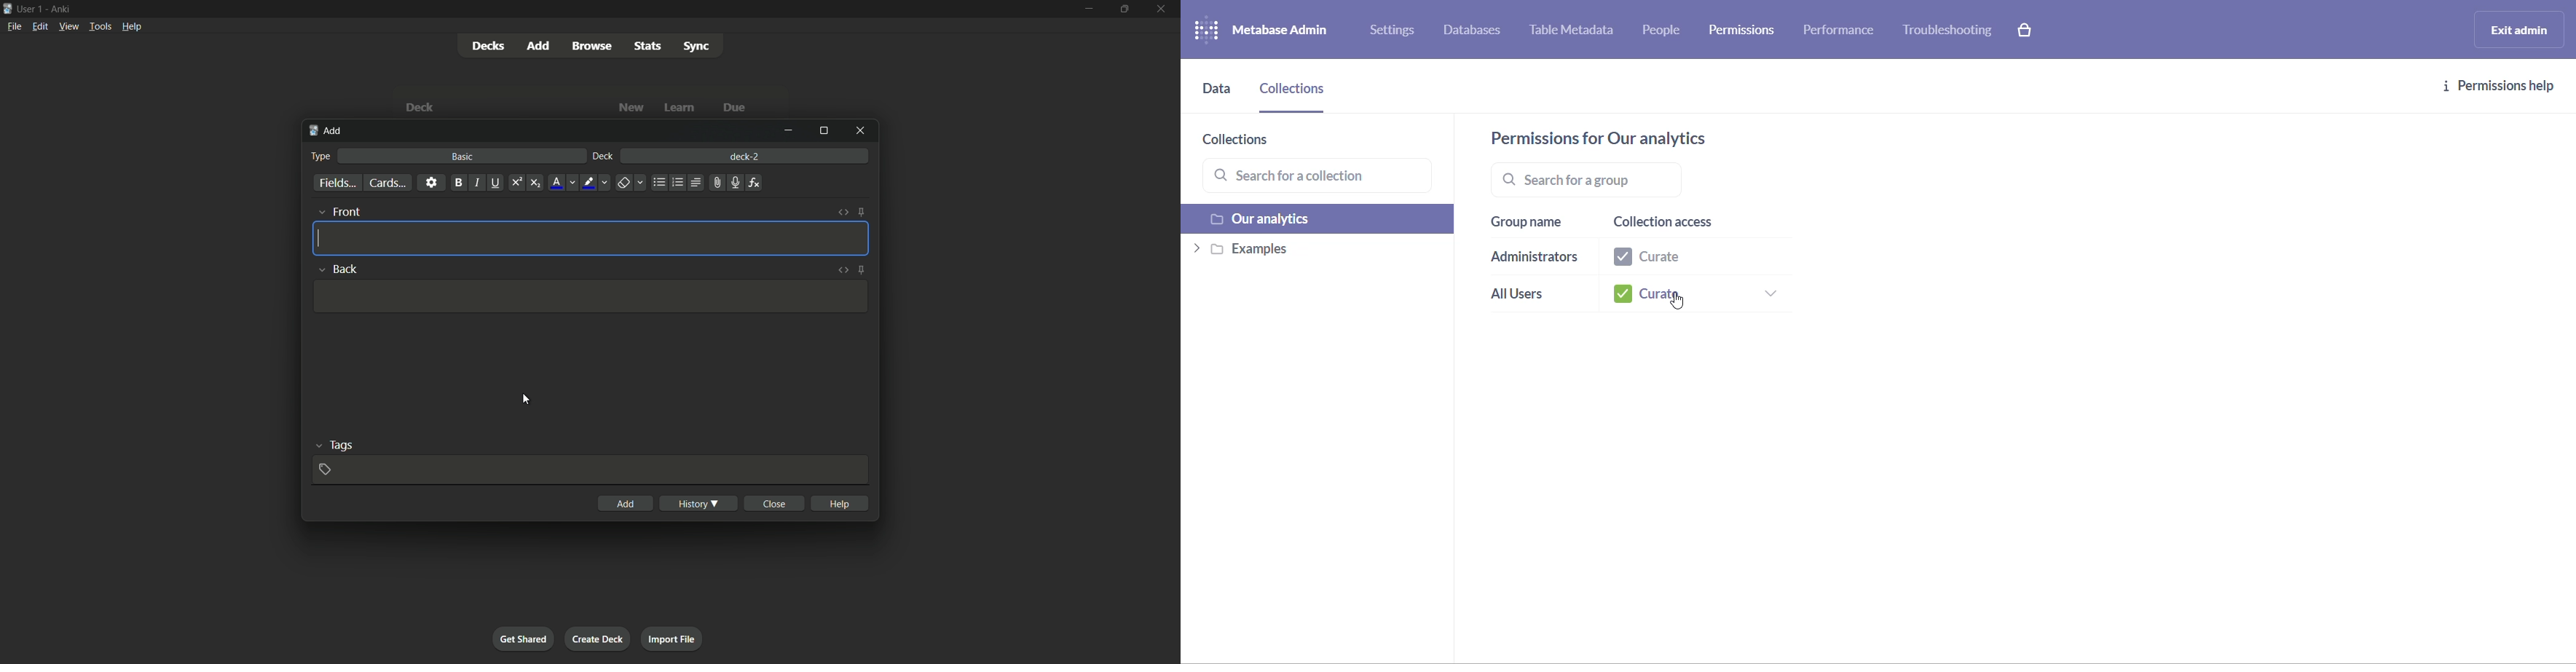  Describe the element at coordinates (526, 401) in the screenshot. I see `cursor` at that location.